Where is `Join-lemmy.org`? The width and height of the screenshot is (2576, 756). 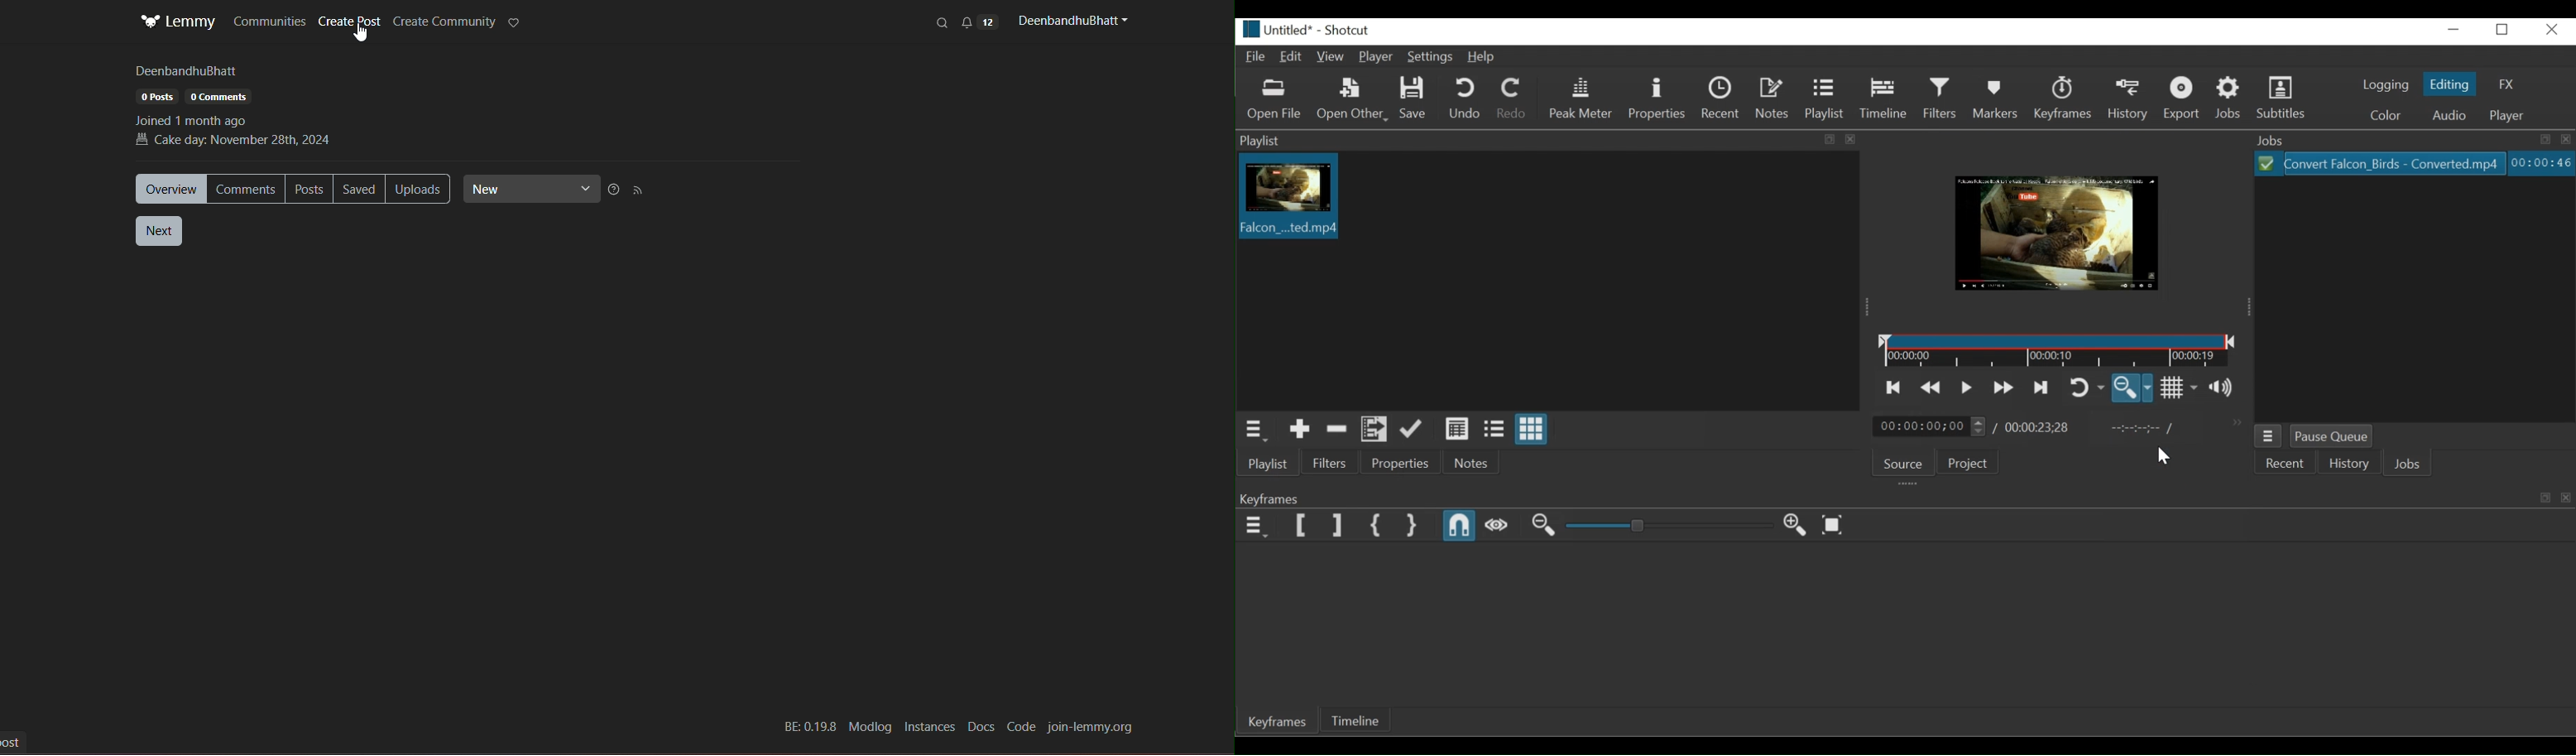
Join-lemmy.org is located at coordinates (1091, 729).